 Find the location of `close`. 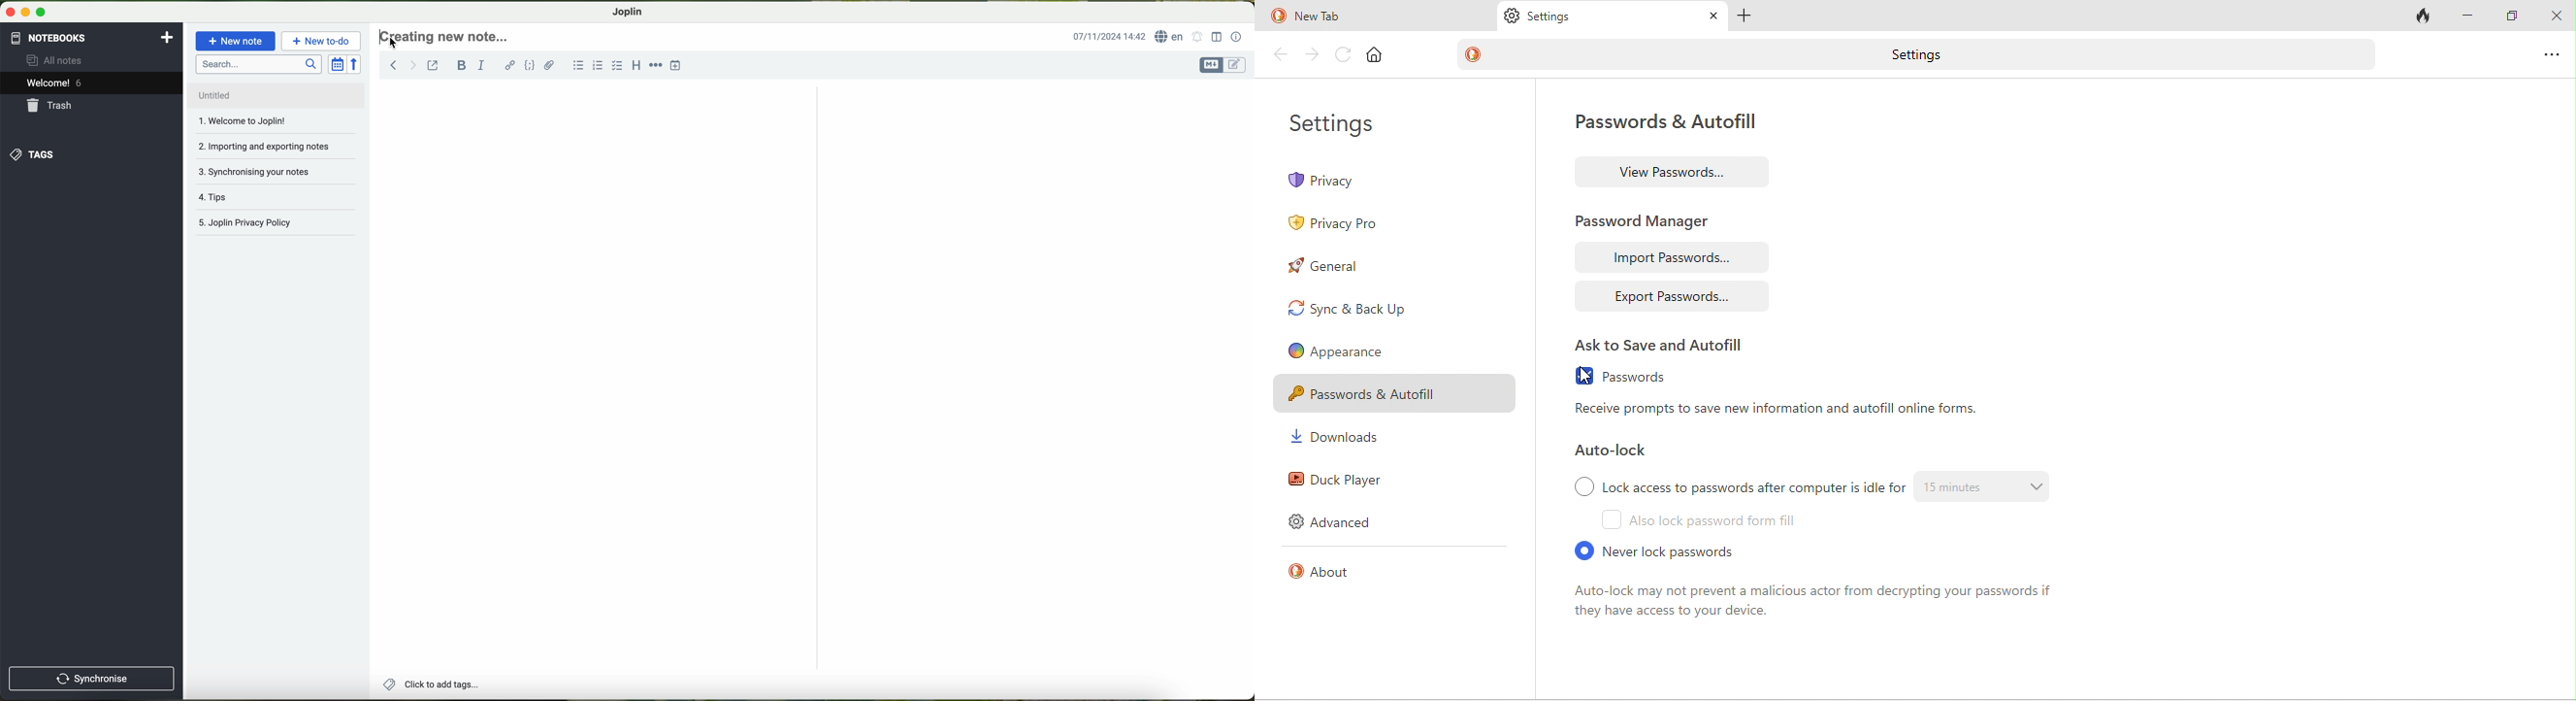

close is located at coordinates (8, 14).